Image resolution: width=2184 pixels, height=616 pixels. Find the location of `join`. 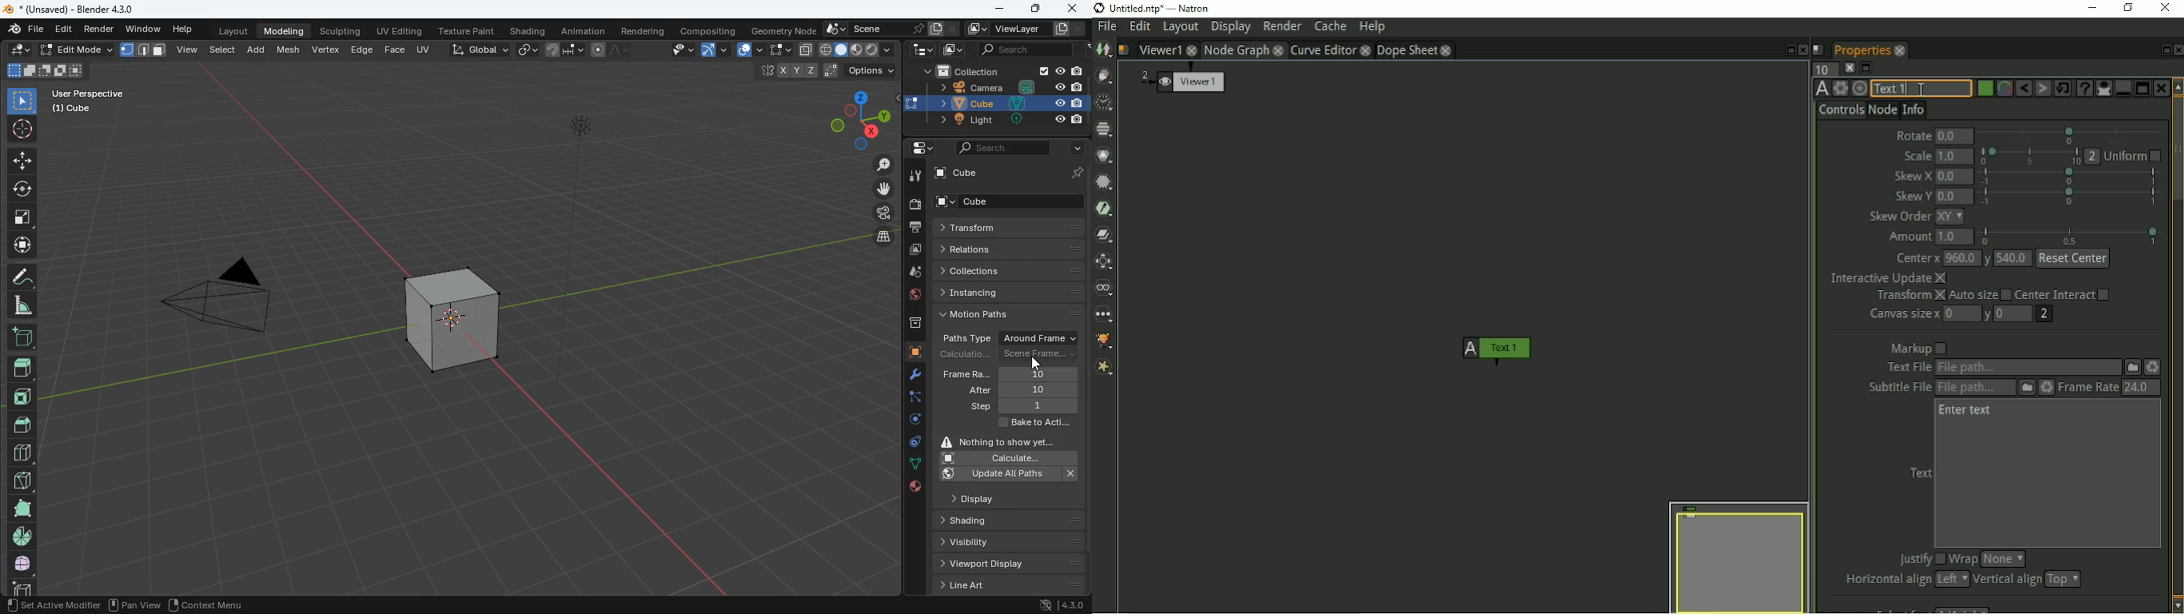

join is located at coordinates (565, 50).